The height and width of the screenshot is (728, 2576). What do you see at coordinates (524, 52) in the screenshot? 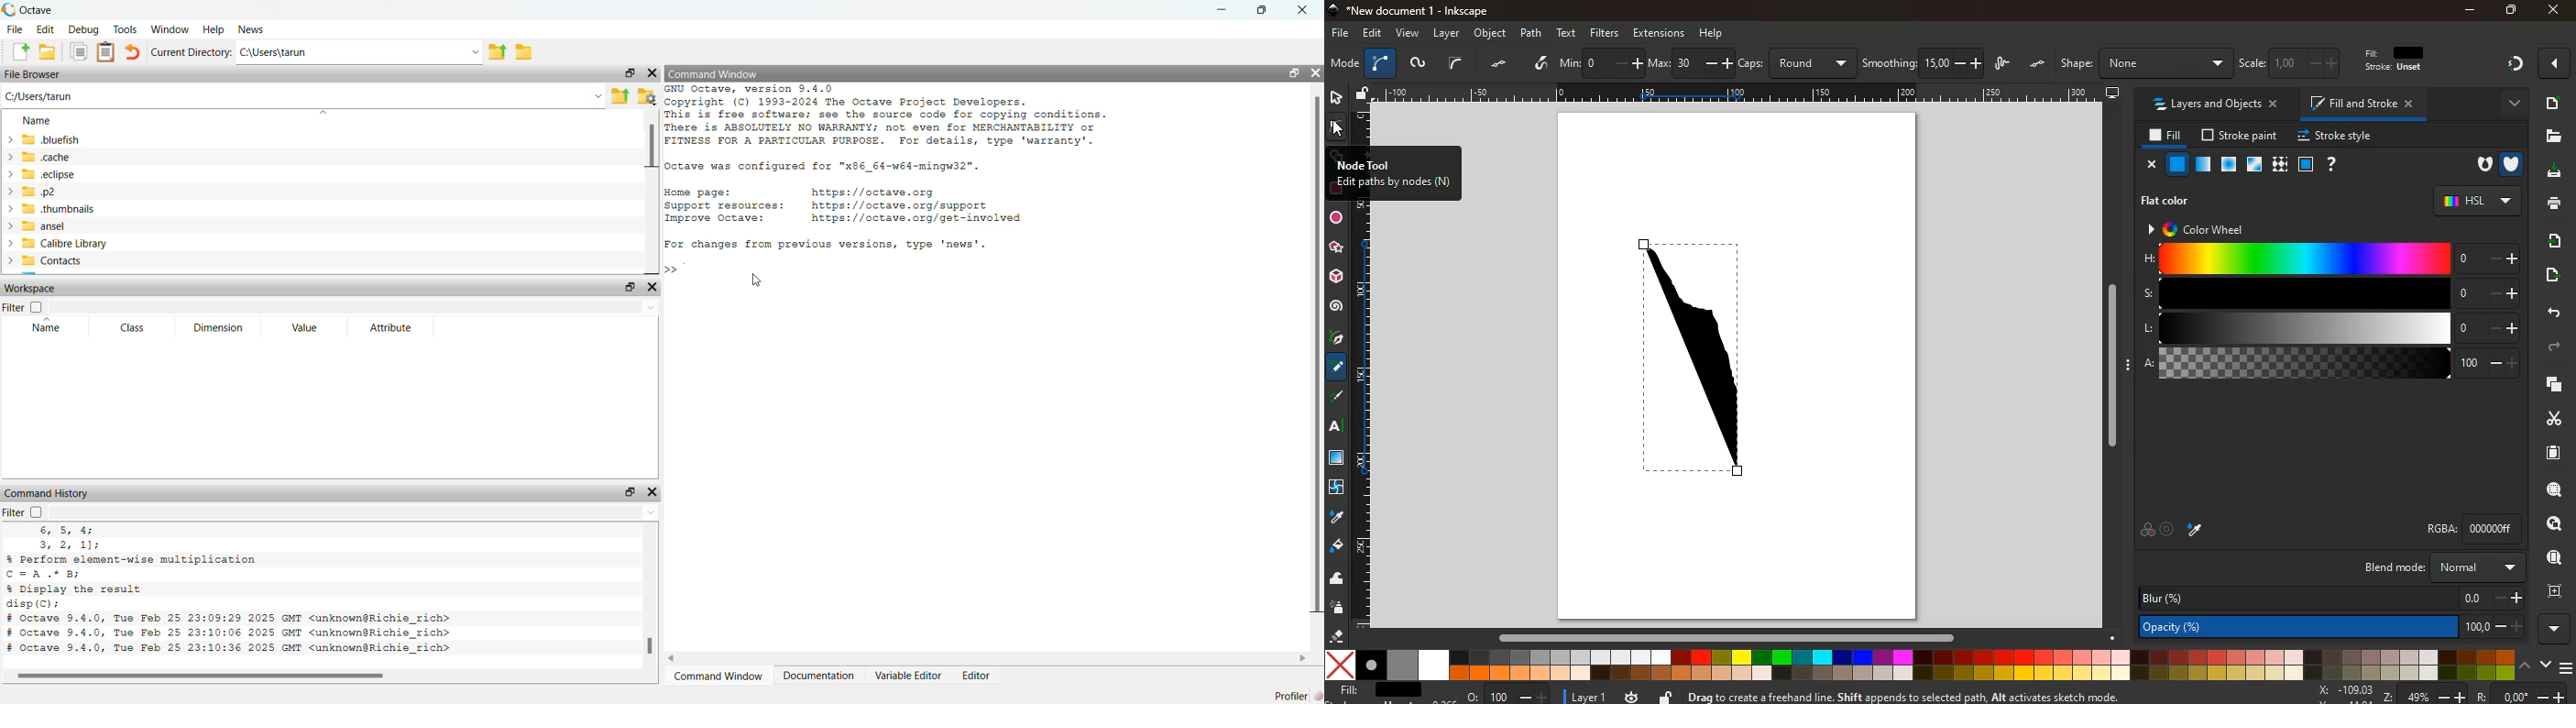
I see `Folder` at bounding box center [524, 52].